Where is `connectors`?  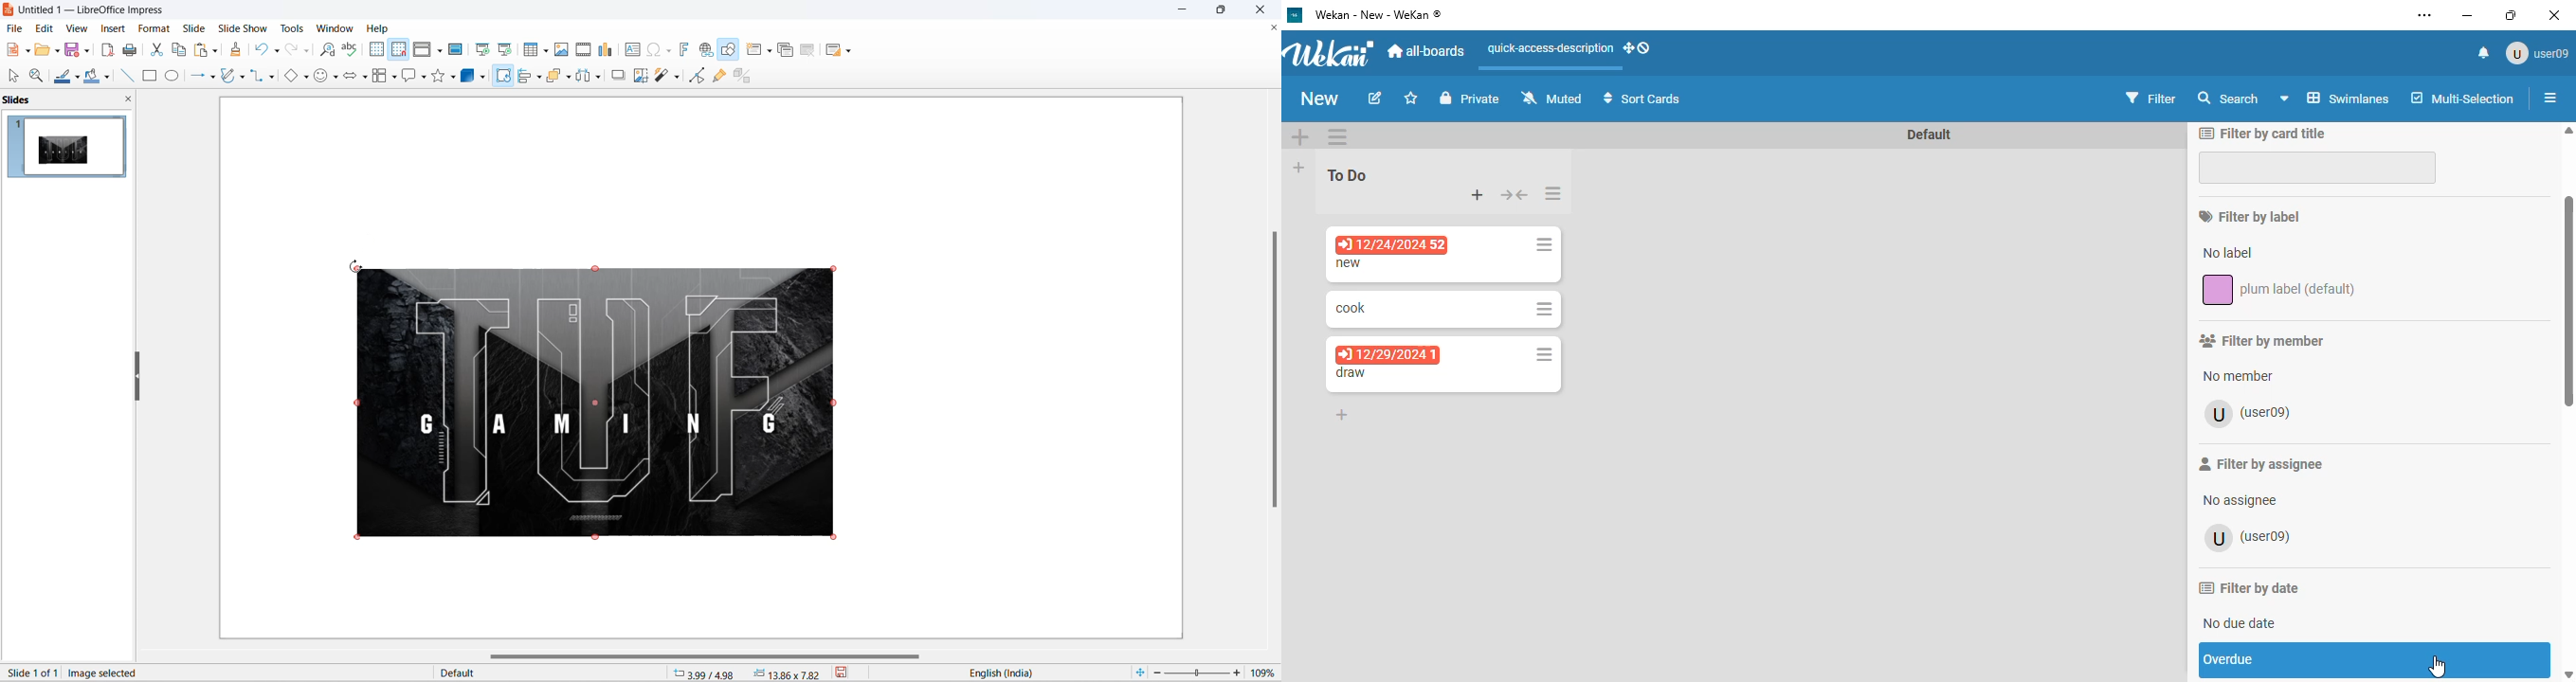 connectors is located at coordinates (257, 76).